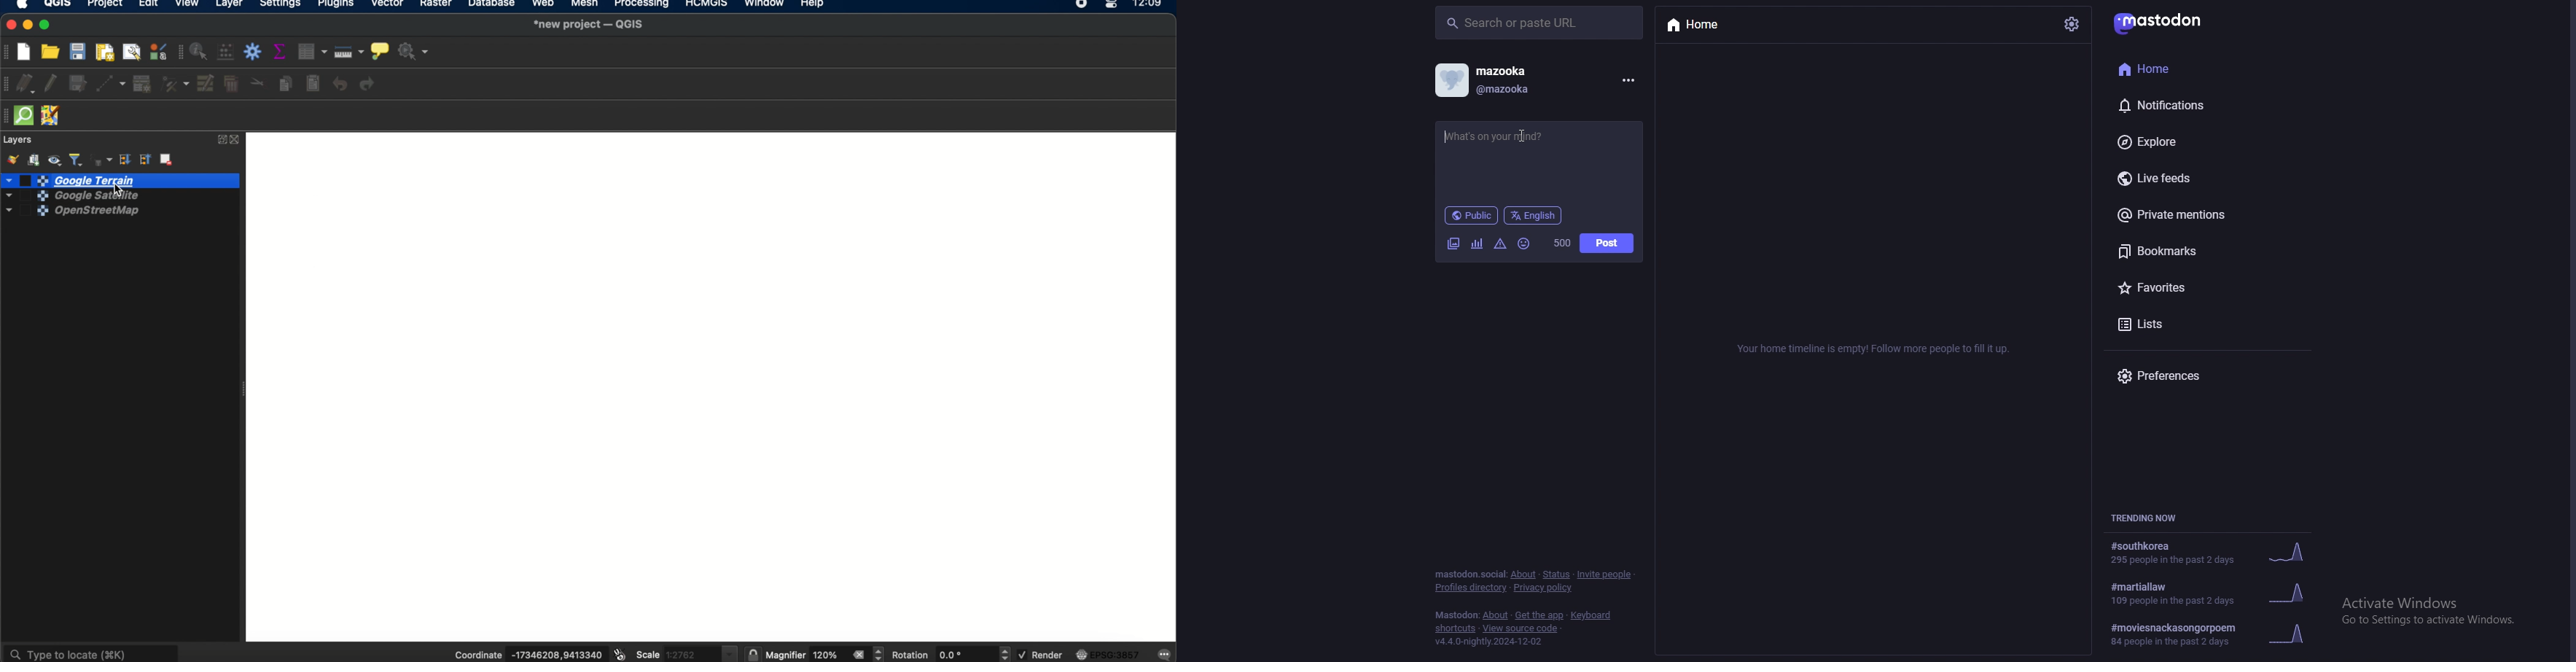 This screenshot has height=672, width=2576. Describe the element at coordinates (1872, 347) in the screenshot. I see `info` at that location.